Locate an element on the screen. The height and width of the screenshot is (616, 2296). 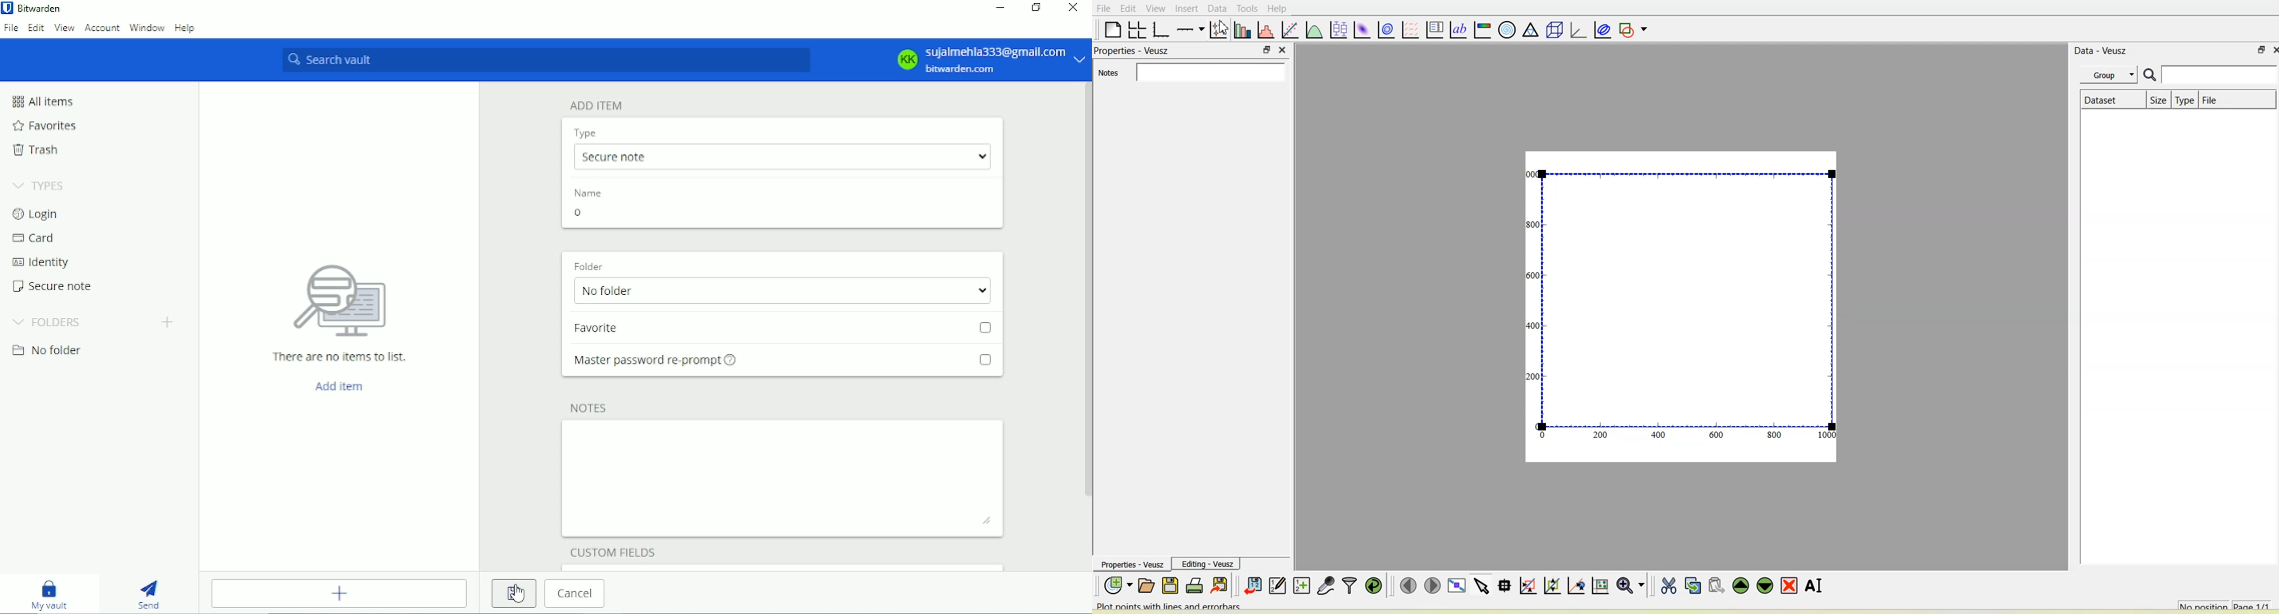
Edit is located at coordinates (37, 28).